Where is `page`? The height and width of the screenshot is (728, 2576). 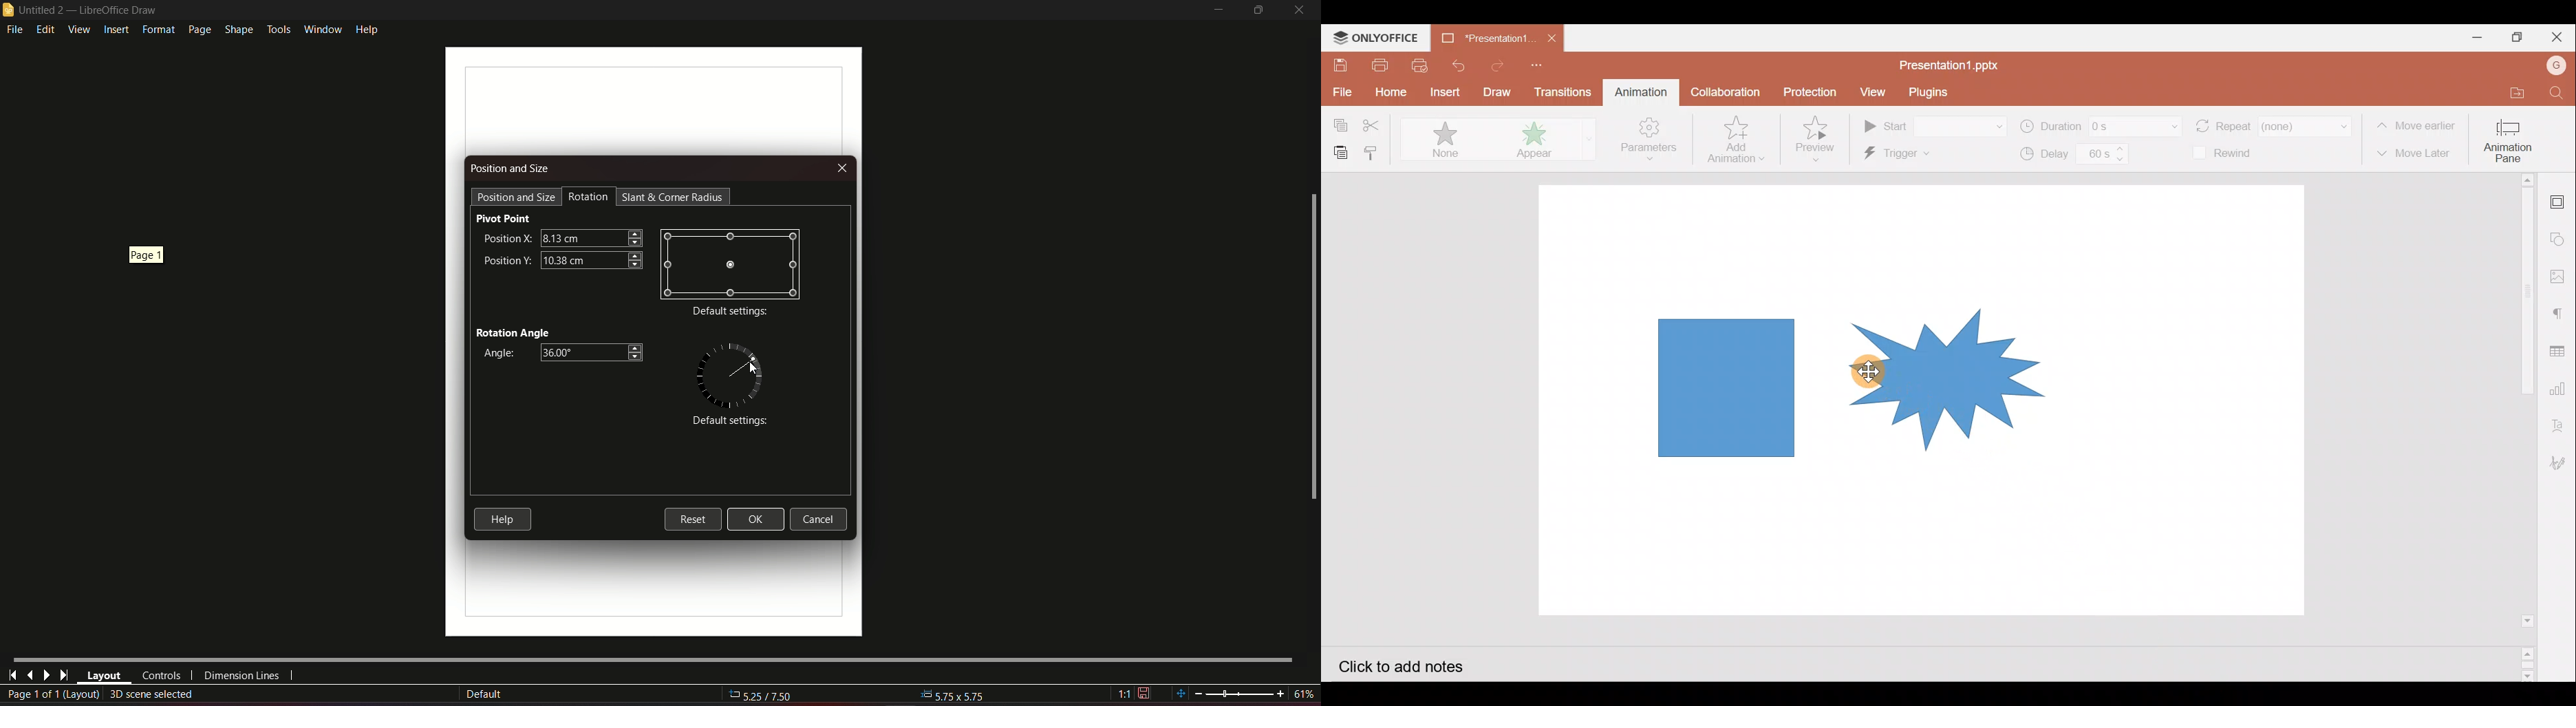 page is located at coordinates (198, 30).